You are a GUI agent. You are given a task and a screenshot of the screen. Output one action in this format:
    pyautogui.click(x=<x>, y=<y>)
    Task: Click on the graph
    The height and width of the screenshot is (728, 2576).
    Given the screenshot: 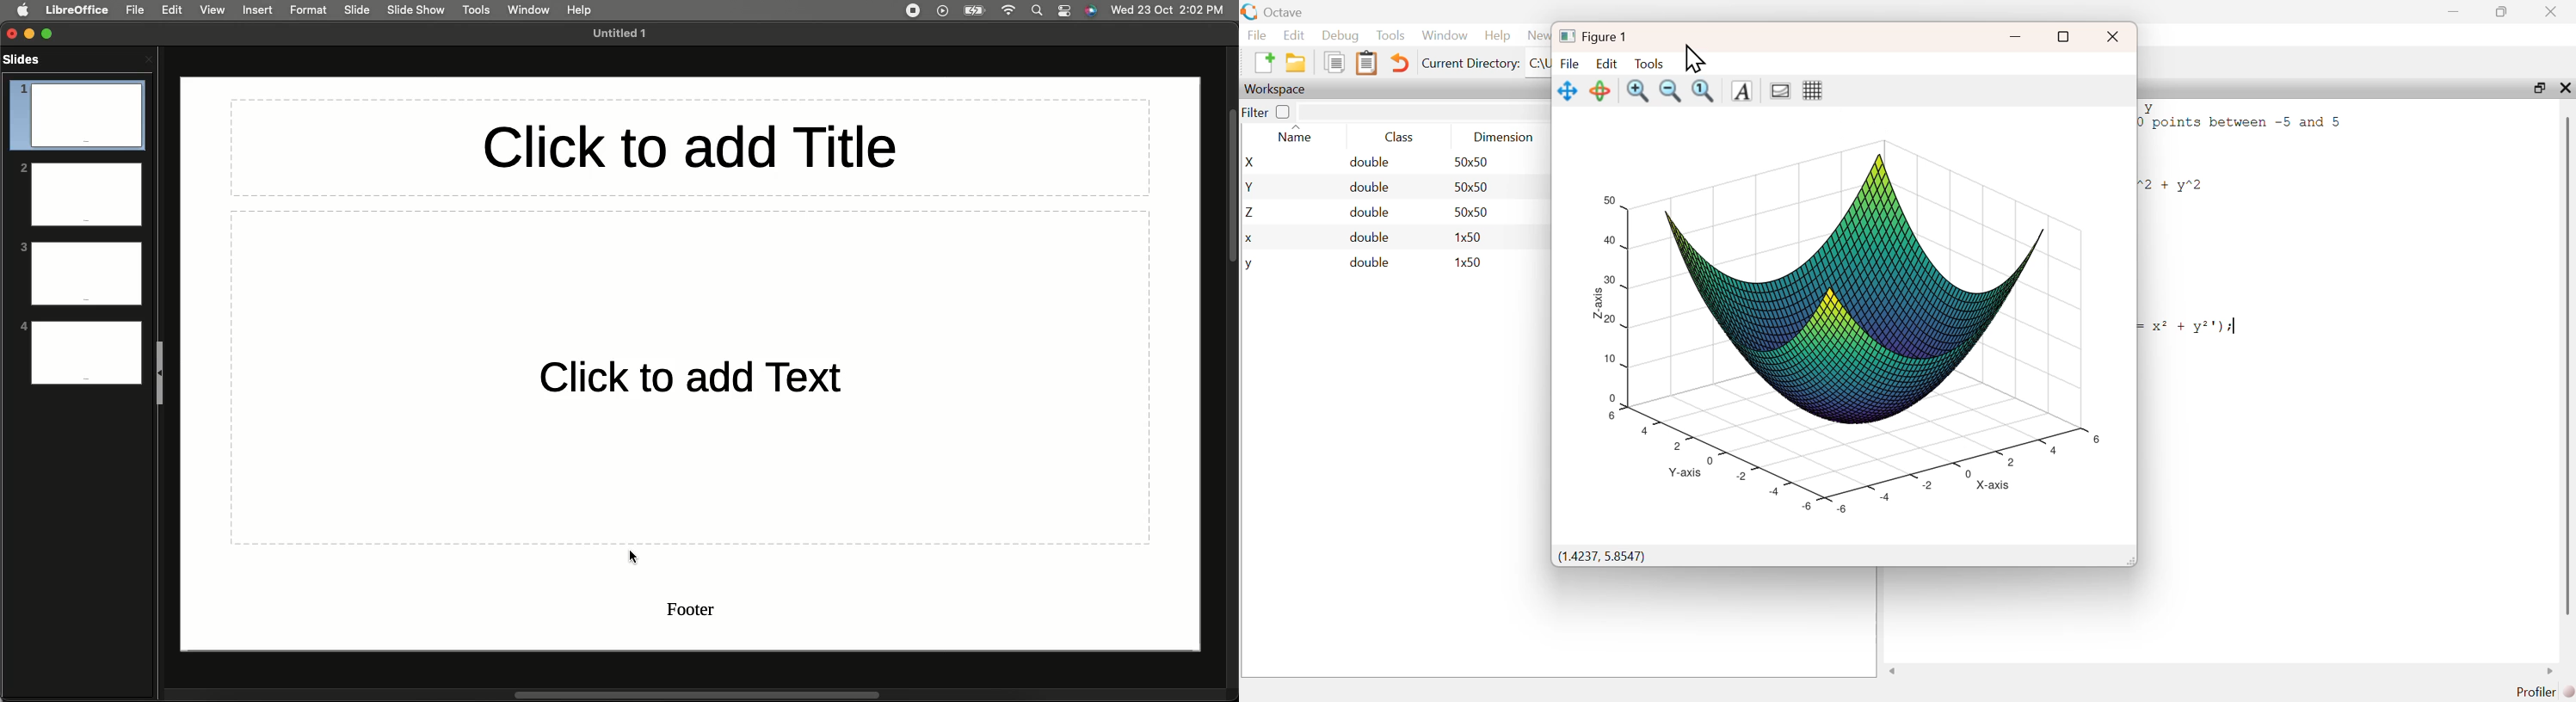 What is the action you would take?
    pyautogui.click(x=1848, y=319)
    